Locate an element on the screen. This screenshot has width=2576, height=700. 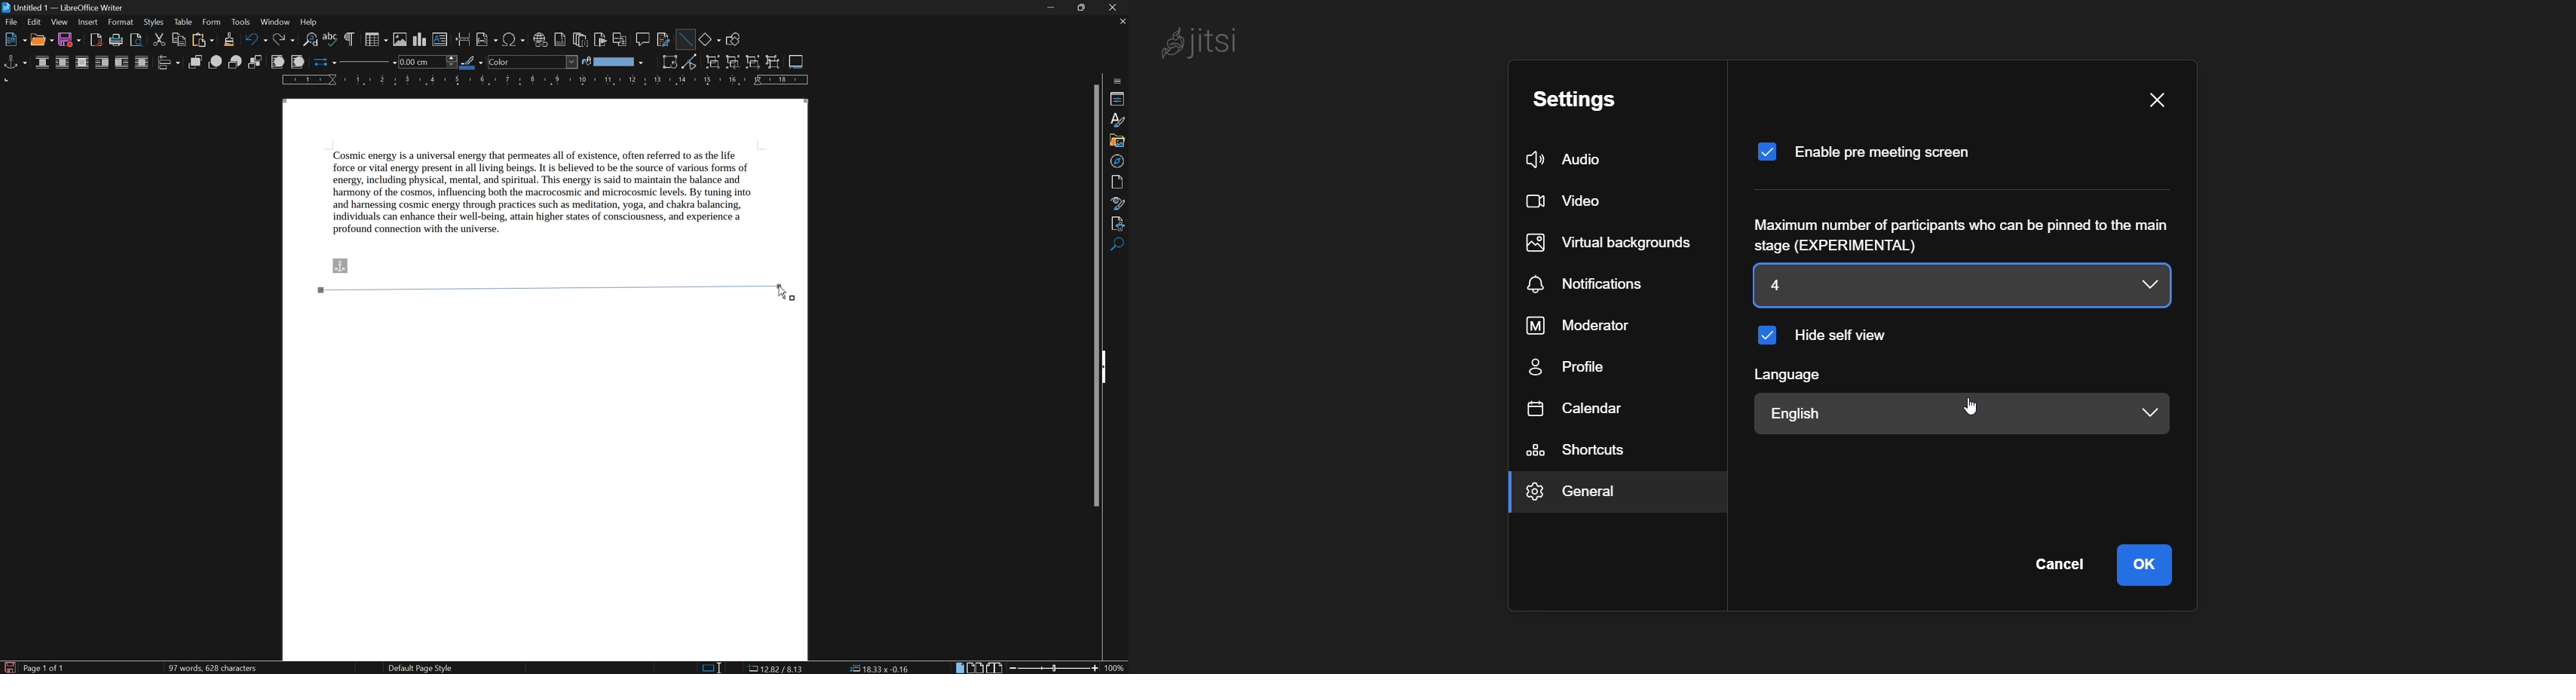
file is located at coordinates (12, 23).